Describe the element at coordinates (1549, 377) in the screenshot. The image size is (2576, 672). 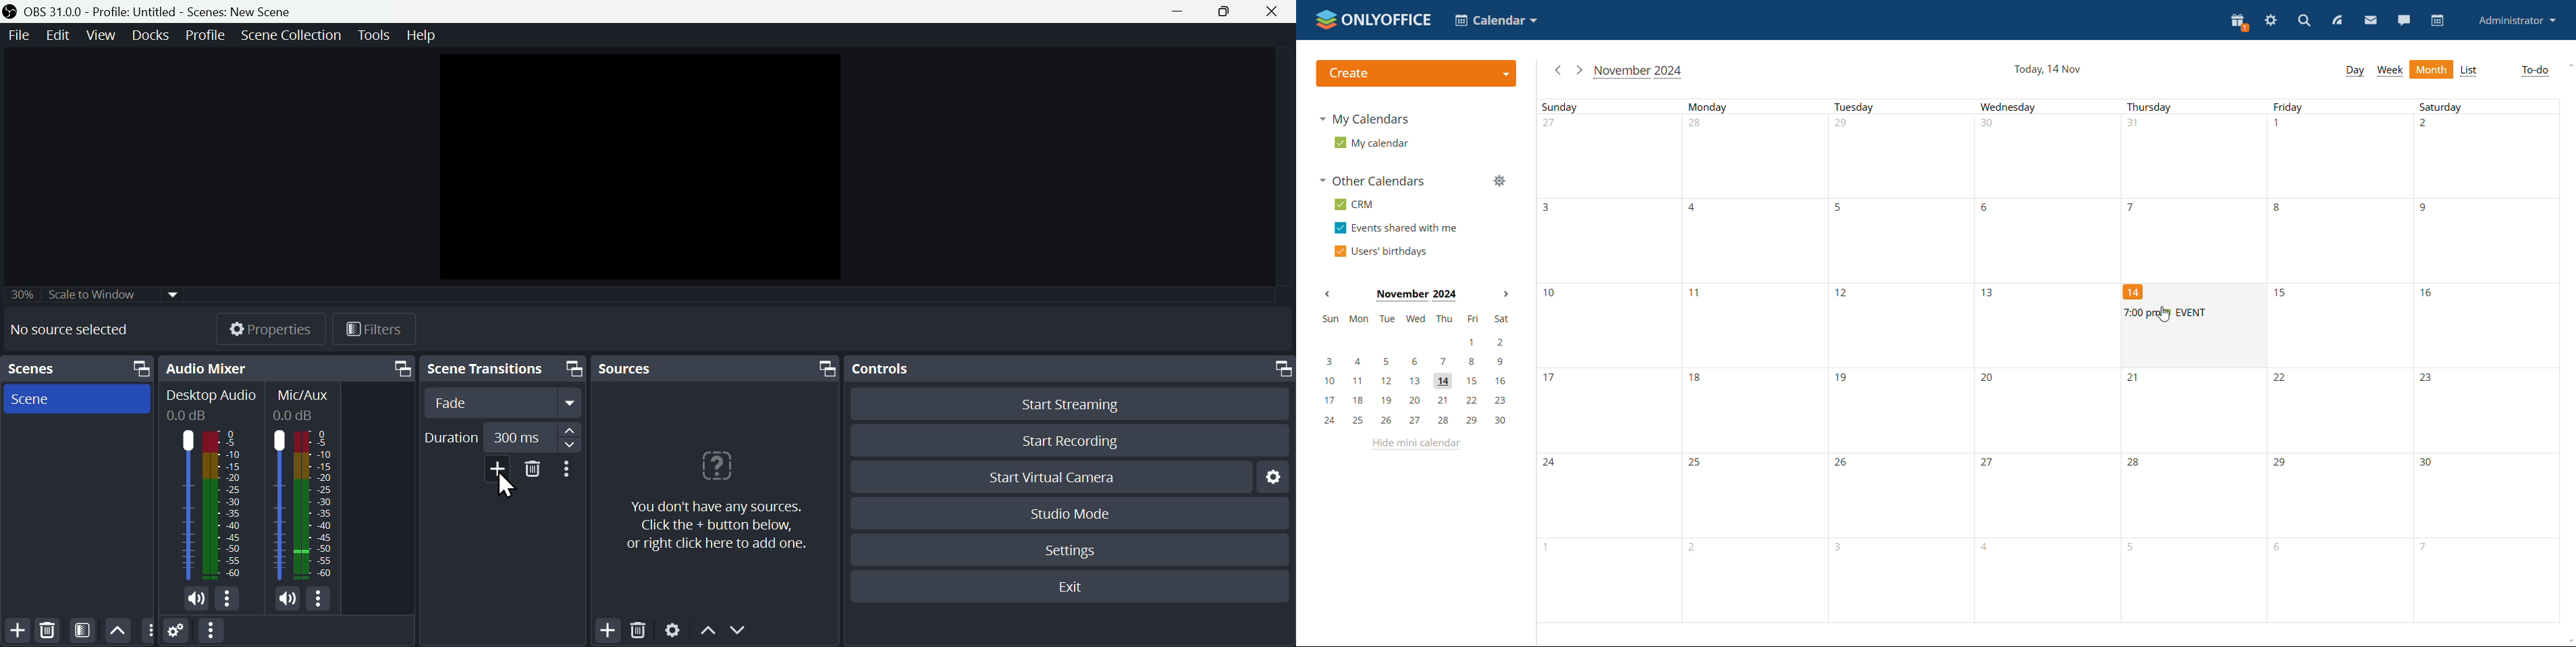
I see `number` at that location.